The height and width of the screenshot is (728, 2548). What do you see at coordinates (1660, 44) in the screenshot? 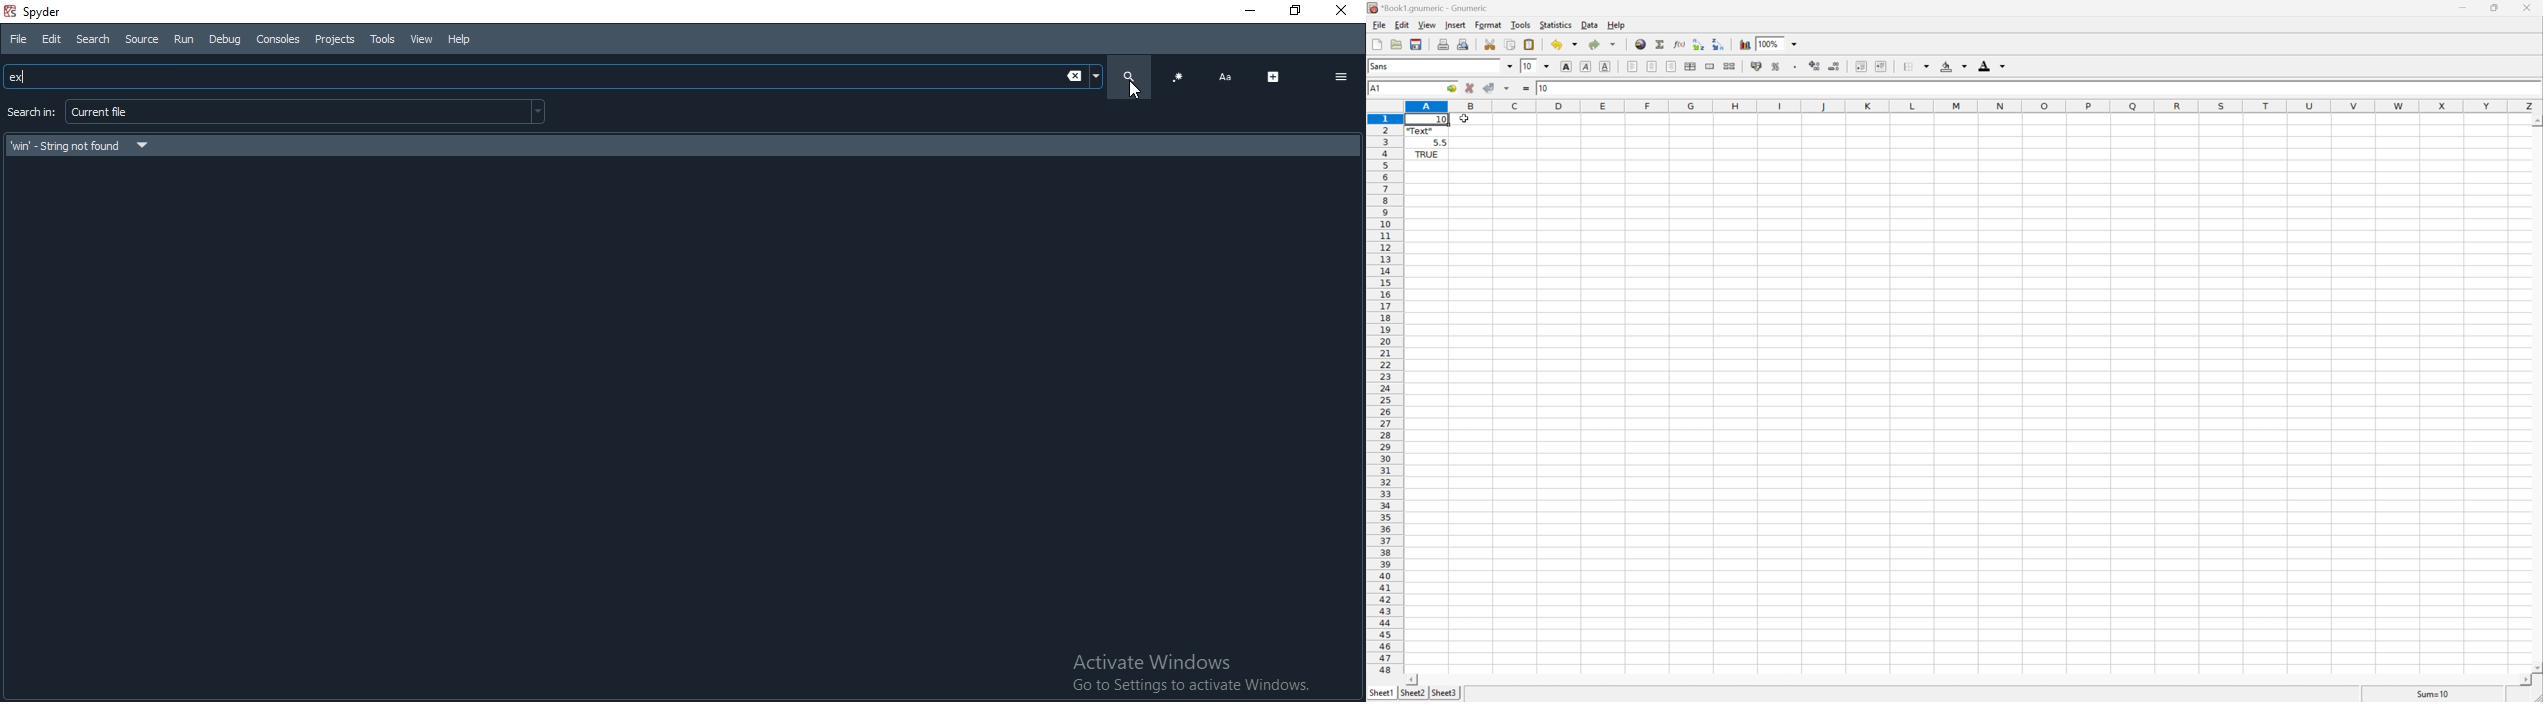
I see `Sum in current cell` at bounding box center [1660, 44].